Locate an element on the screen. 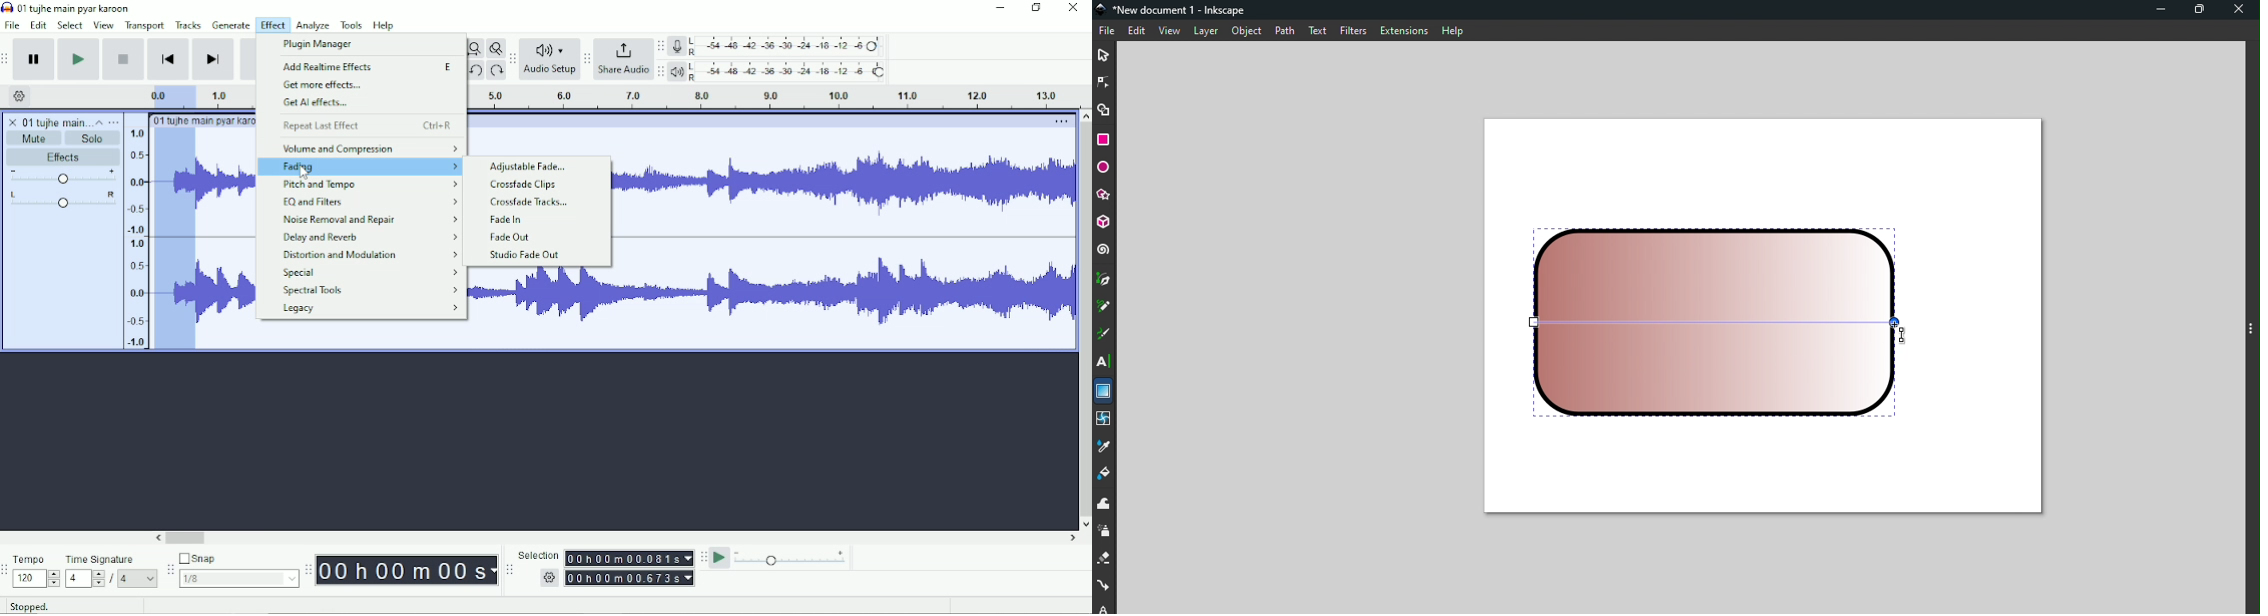  File is located at coordinates (1107, 31).